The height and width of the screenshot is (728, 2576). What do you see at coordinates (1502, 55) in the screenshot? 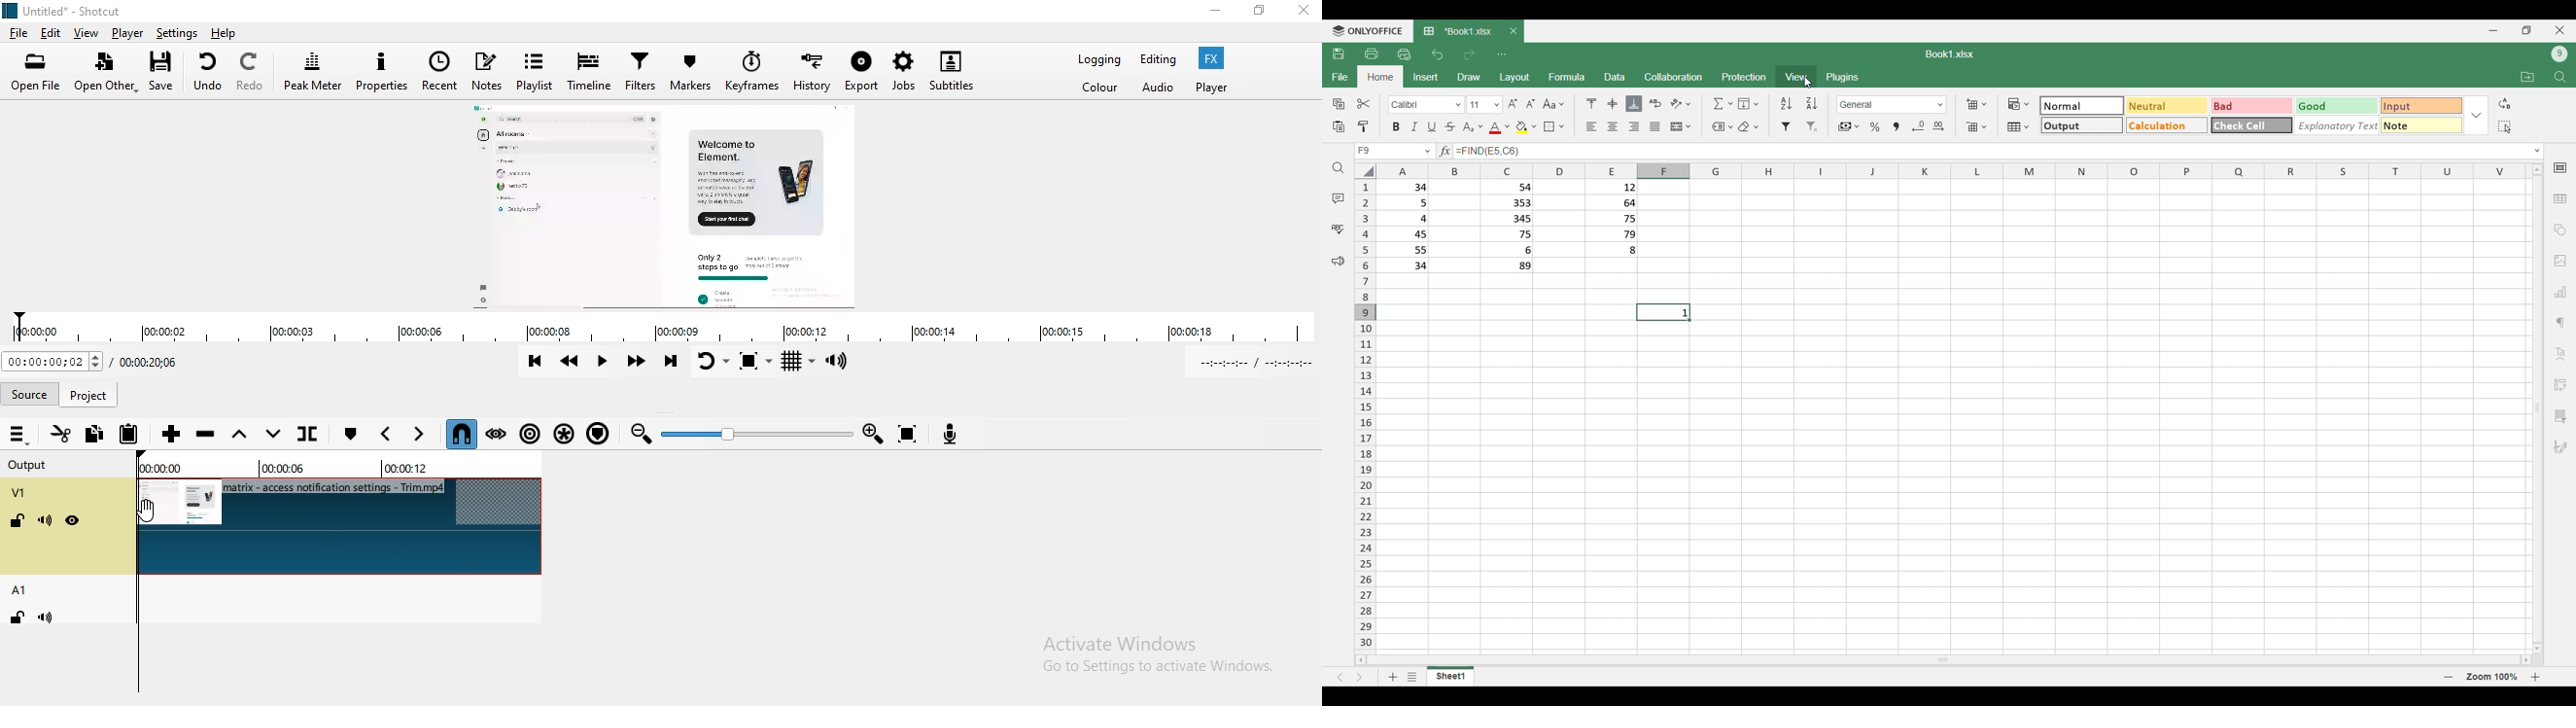
I see `Customize quick access` at bounding box center [1502, 55].